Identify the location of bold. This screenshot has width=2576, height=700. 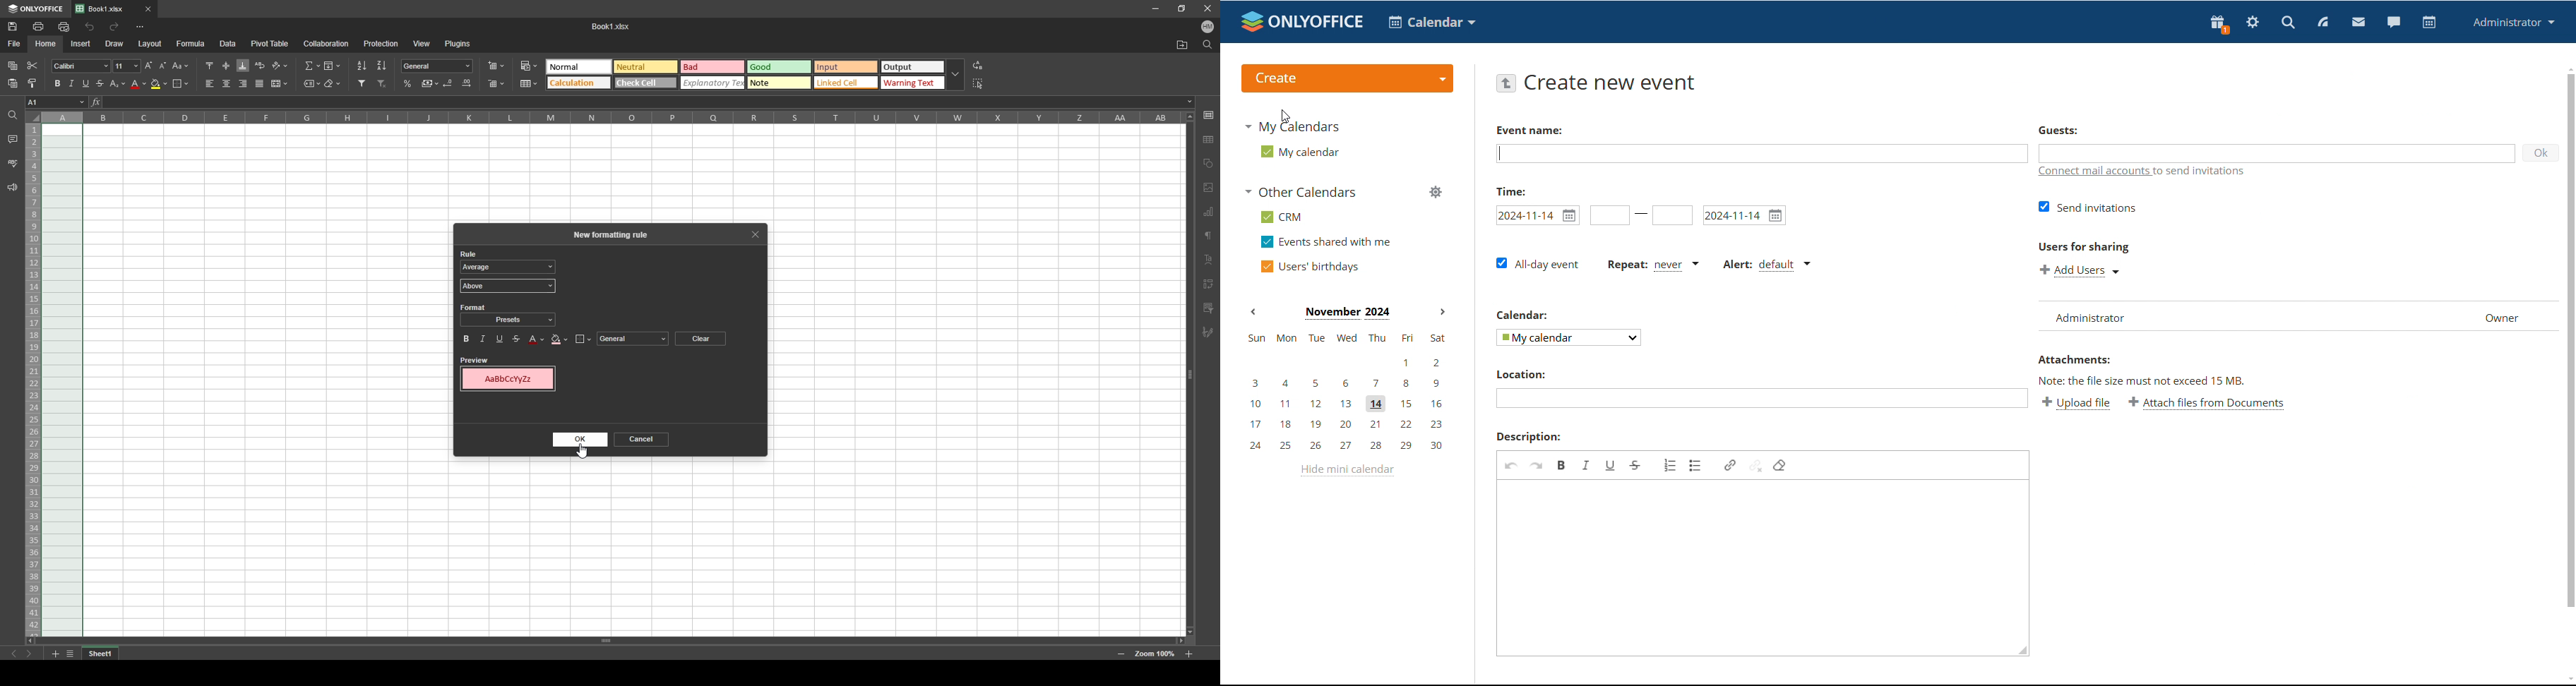
(1562, 464).